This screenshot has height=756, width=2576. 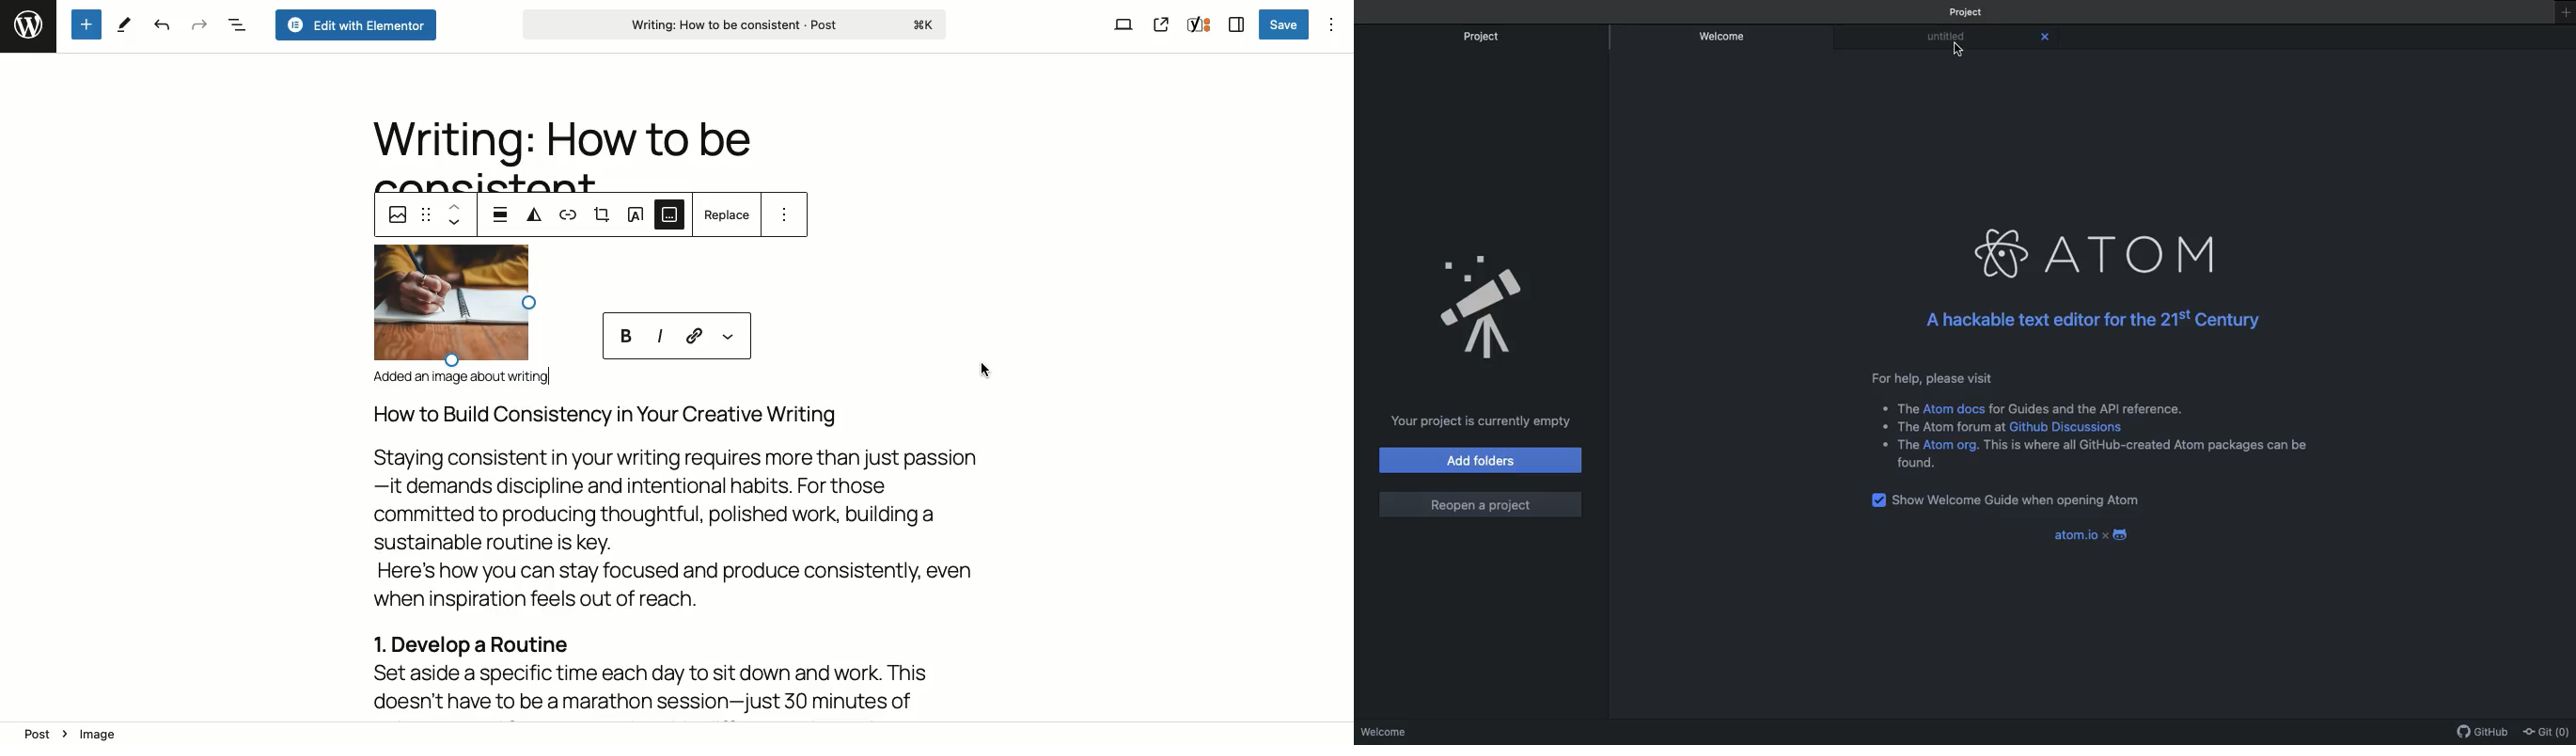 What do you see at coordinates (1123, 24) in the screenshot?
I see `View` at bounding box center [1123, 24].